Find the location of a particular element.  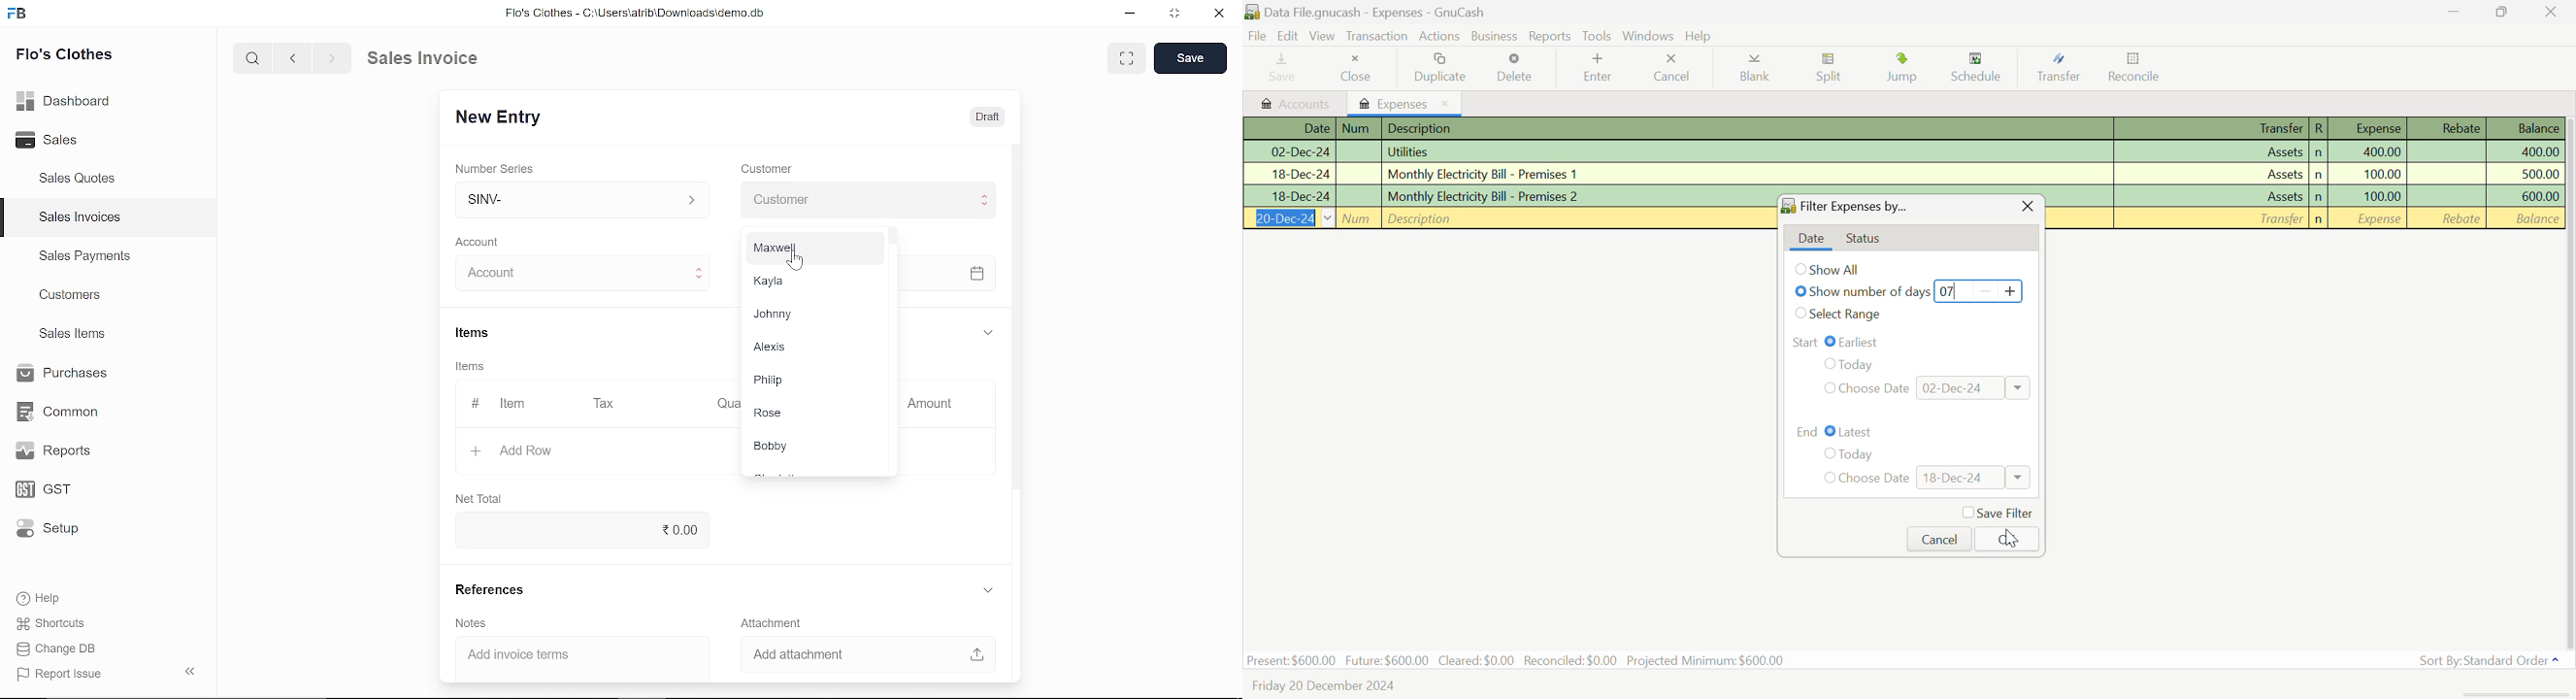

expand is located at coordinates (986, 331).